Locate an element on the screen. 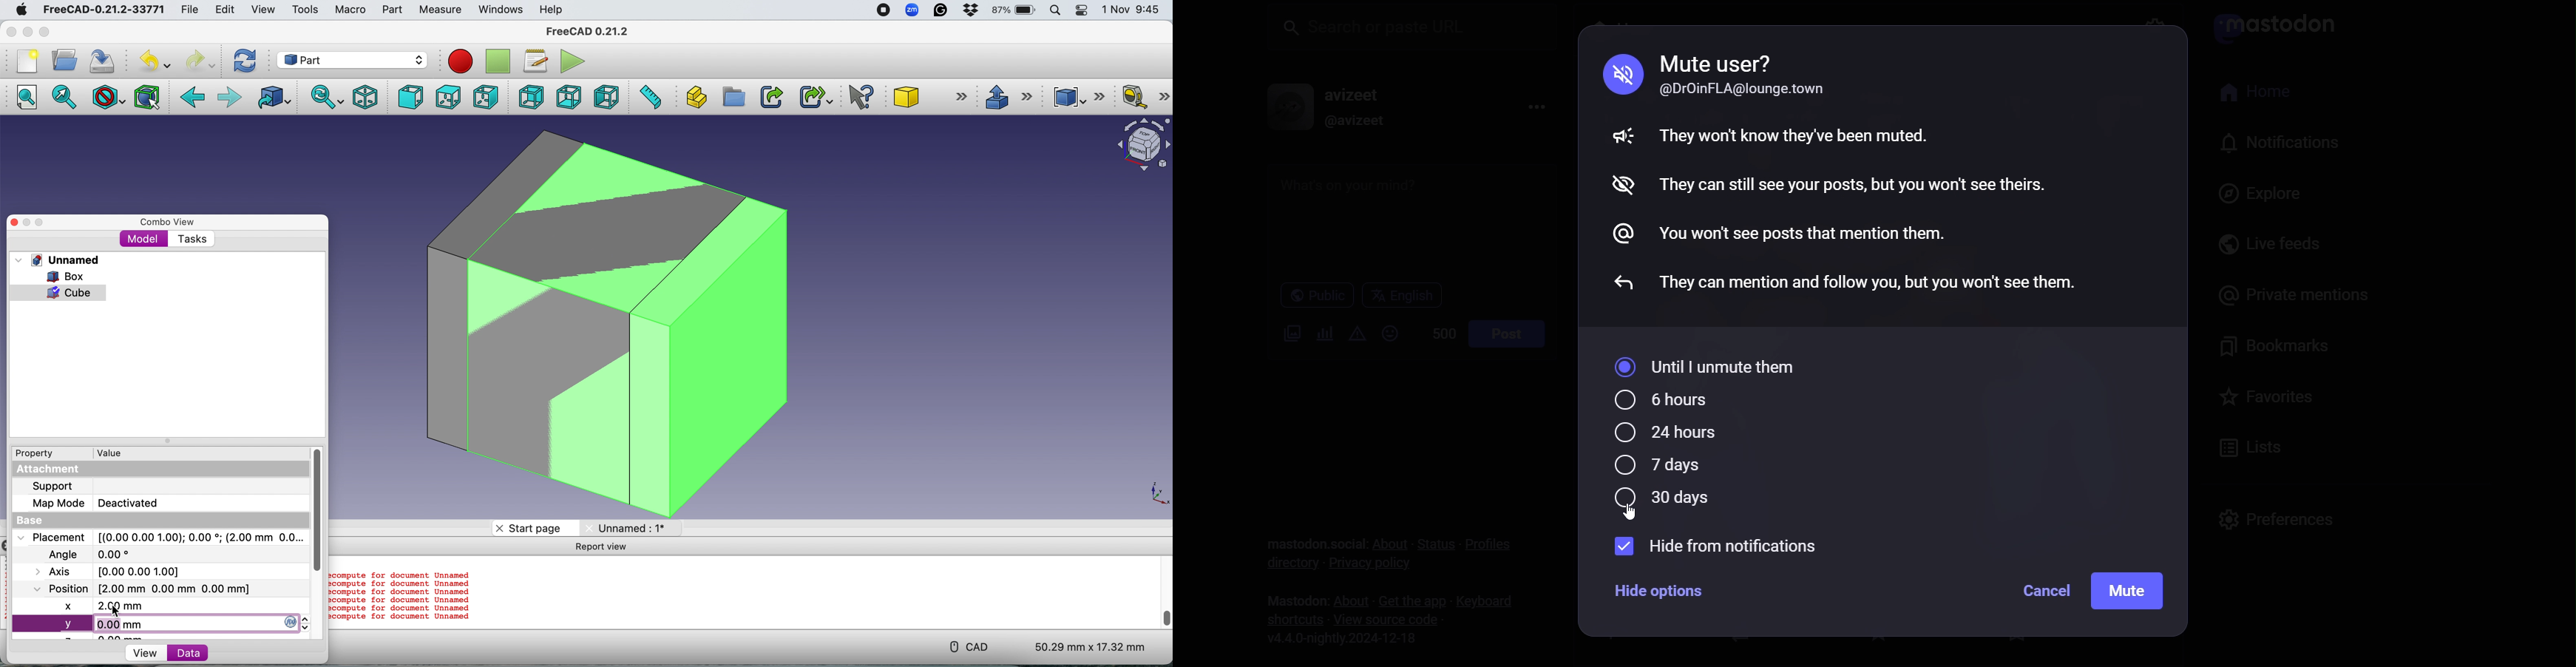  Execute macros is located at coordinates (575, 60).